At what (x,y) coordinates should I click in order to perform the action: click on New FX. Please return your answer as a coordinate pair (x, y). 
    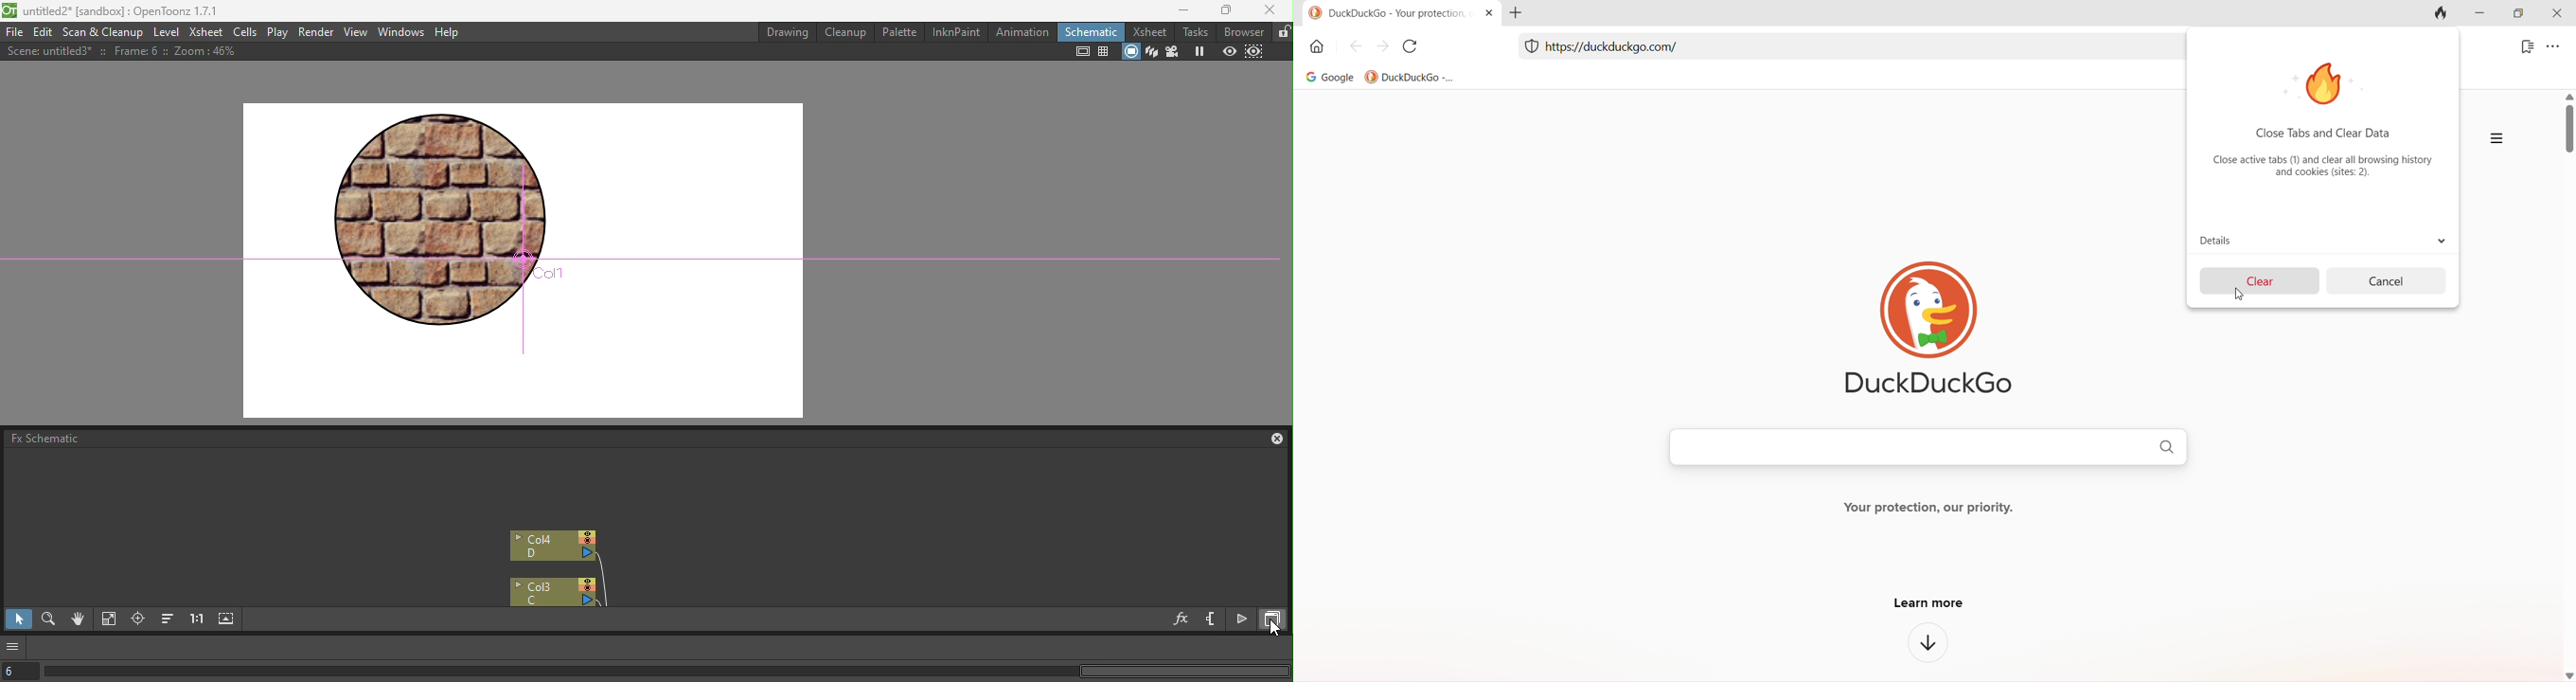
    Looking at the image, I should click on (1181, 620).